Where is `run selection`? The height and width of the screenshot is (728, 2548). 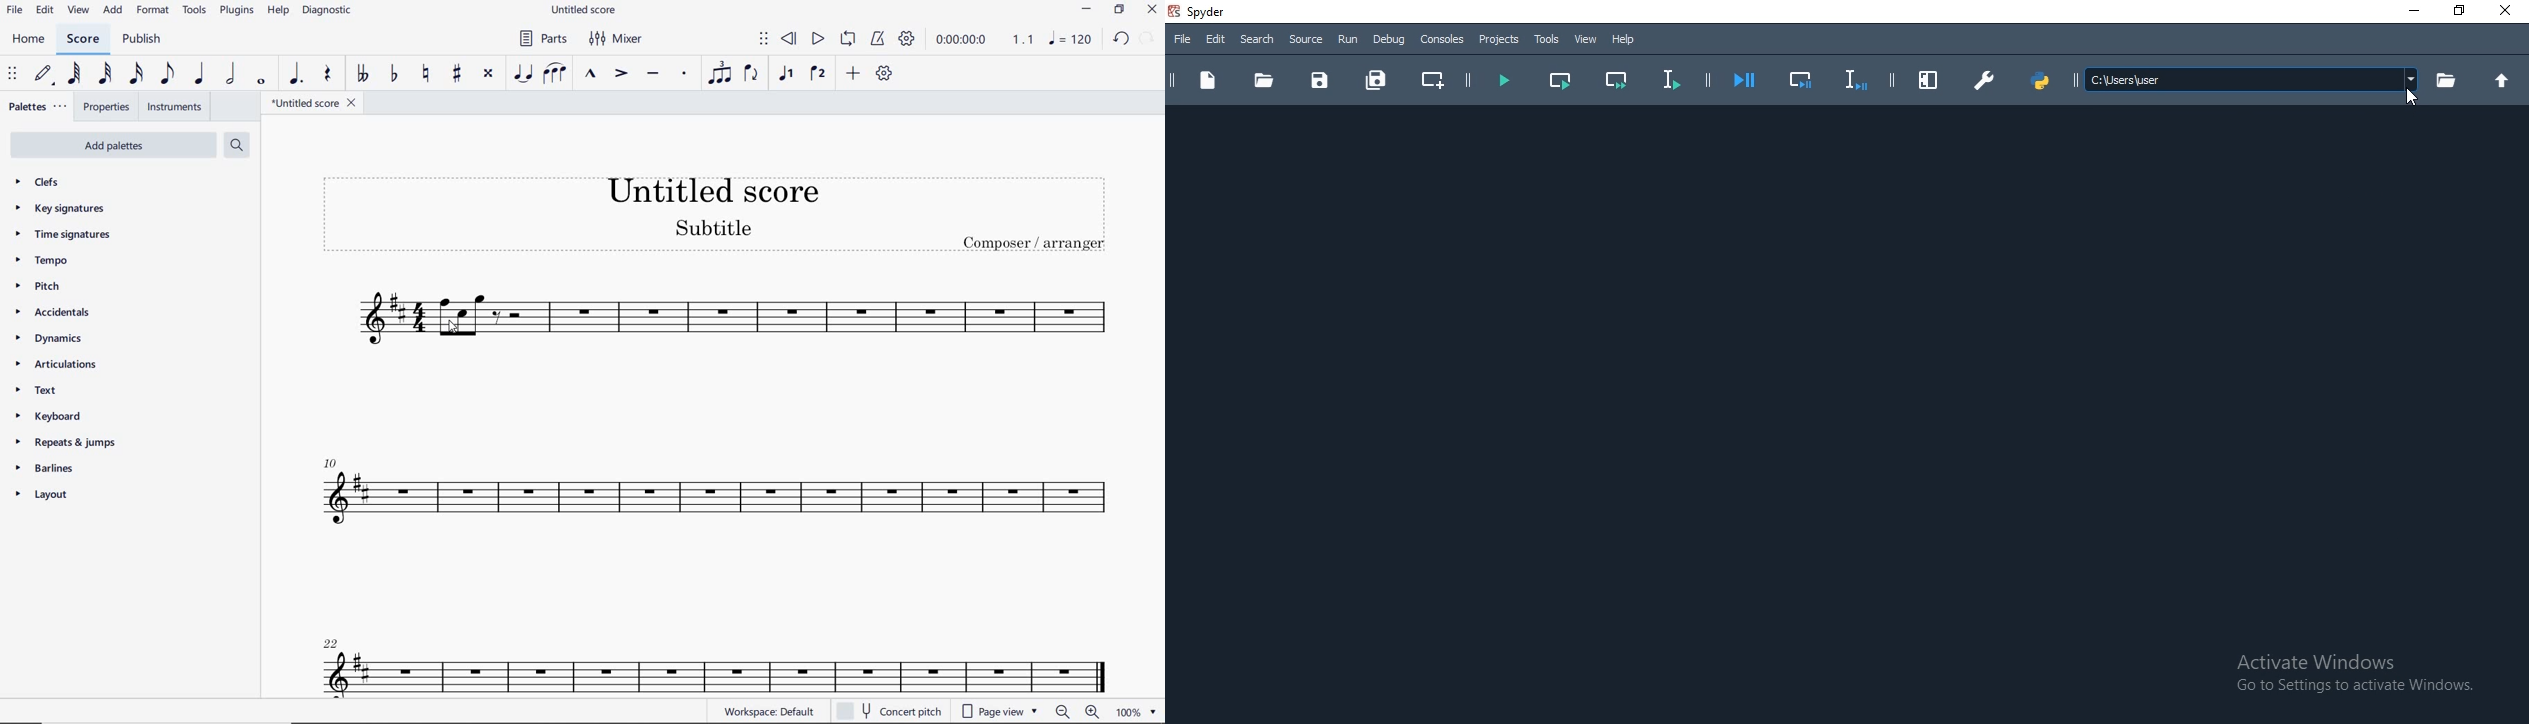 run selection is located at coordinates (1670, 81).